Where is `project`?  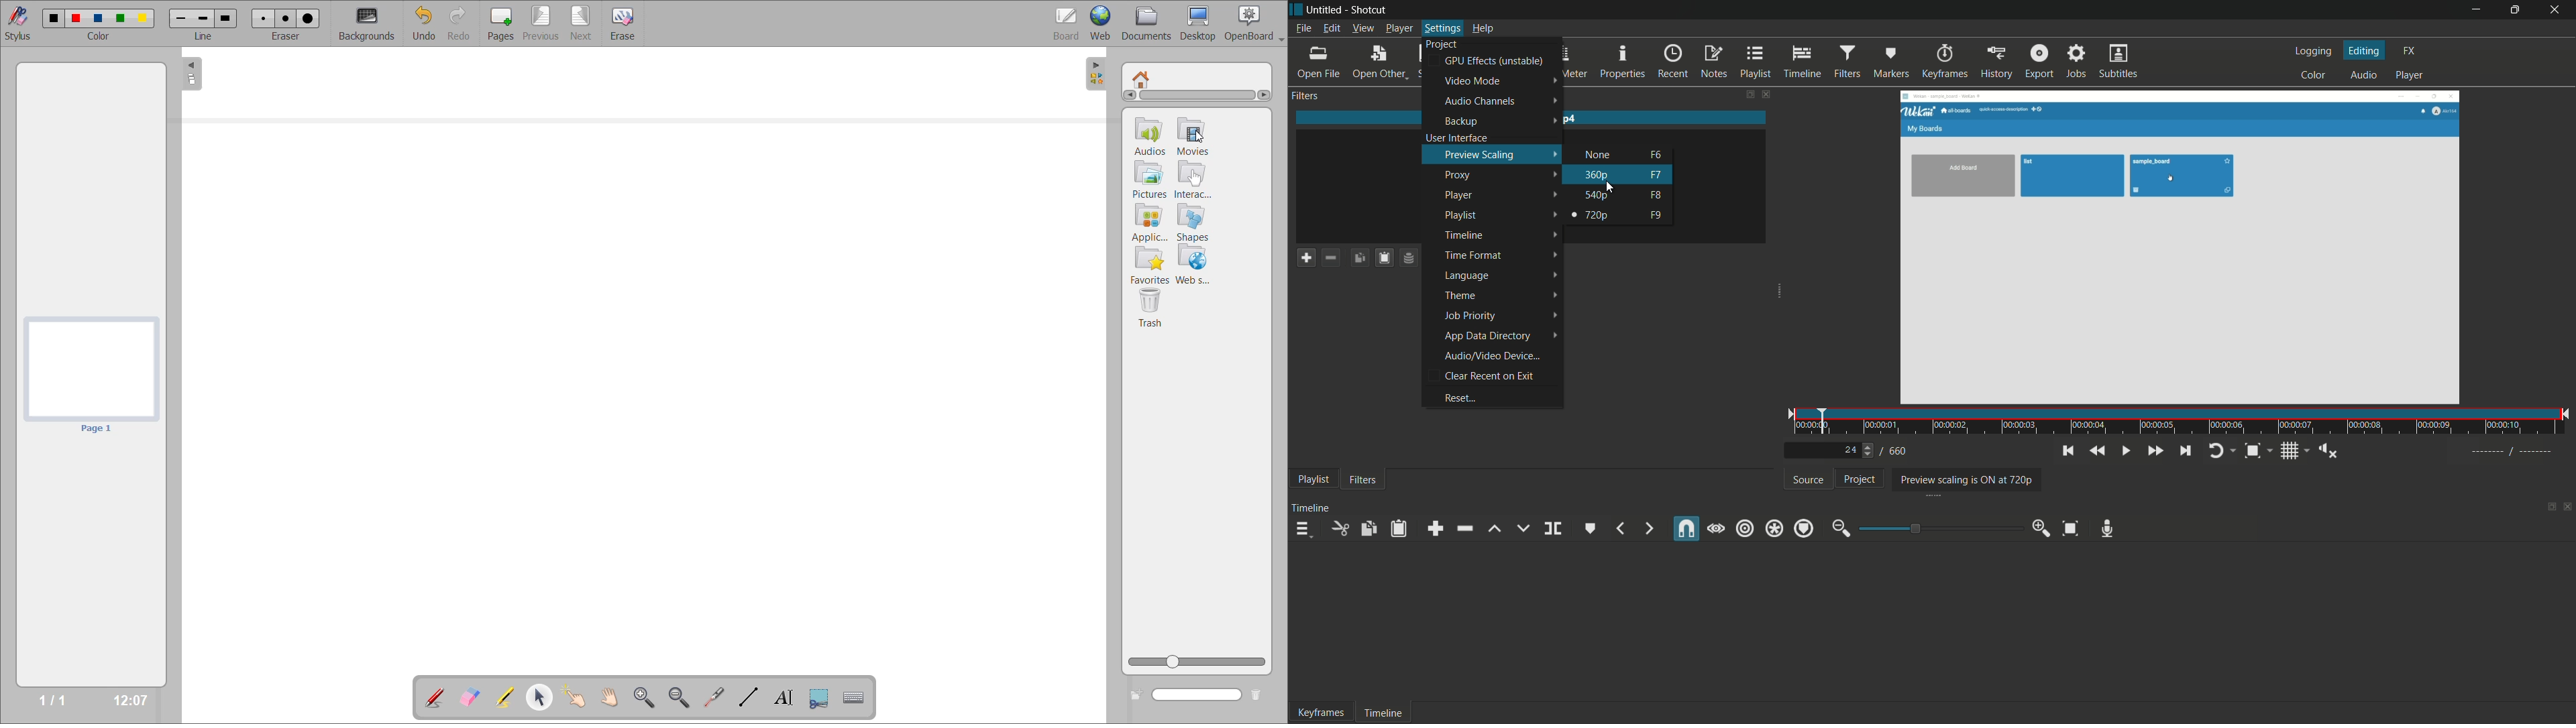 project is located at coordinates (1858, 479).